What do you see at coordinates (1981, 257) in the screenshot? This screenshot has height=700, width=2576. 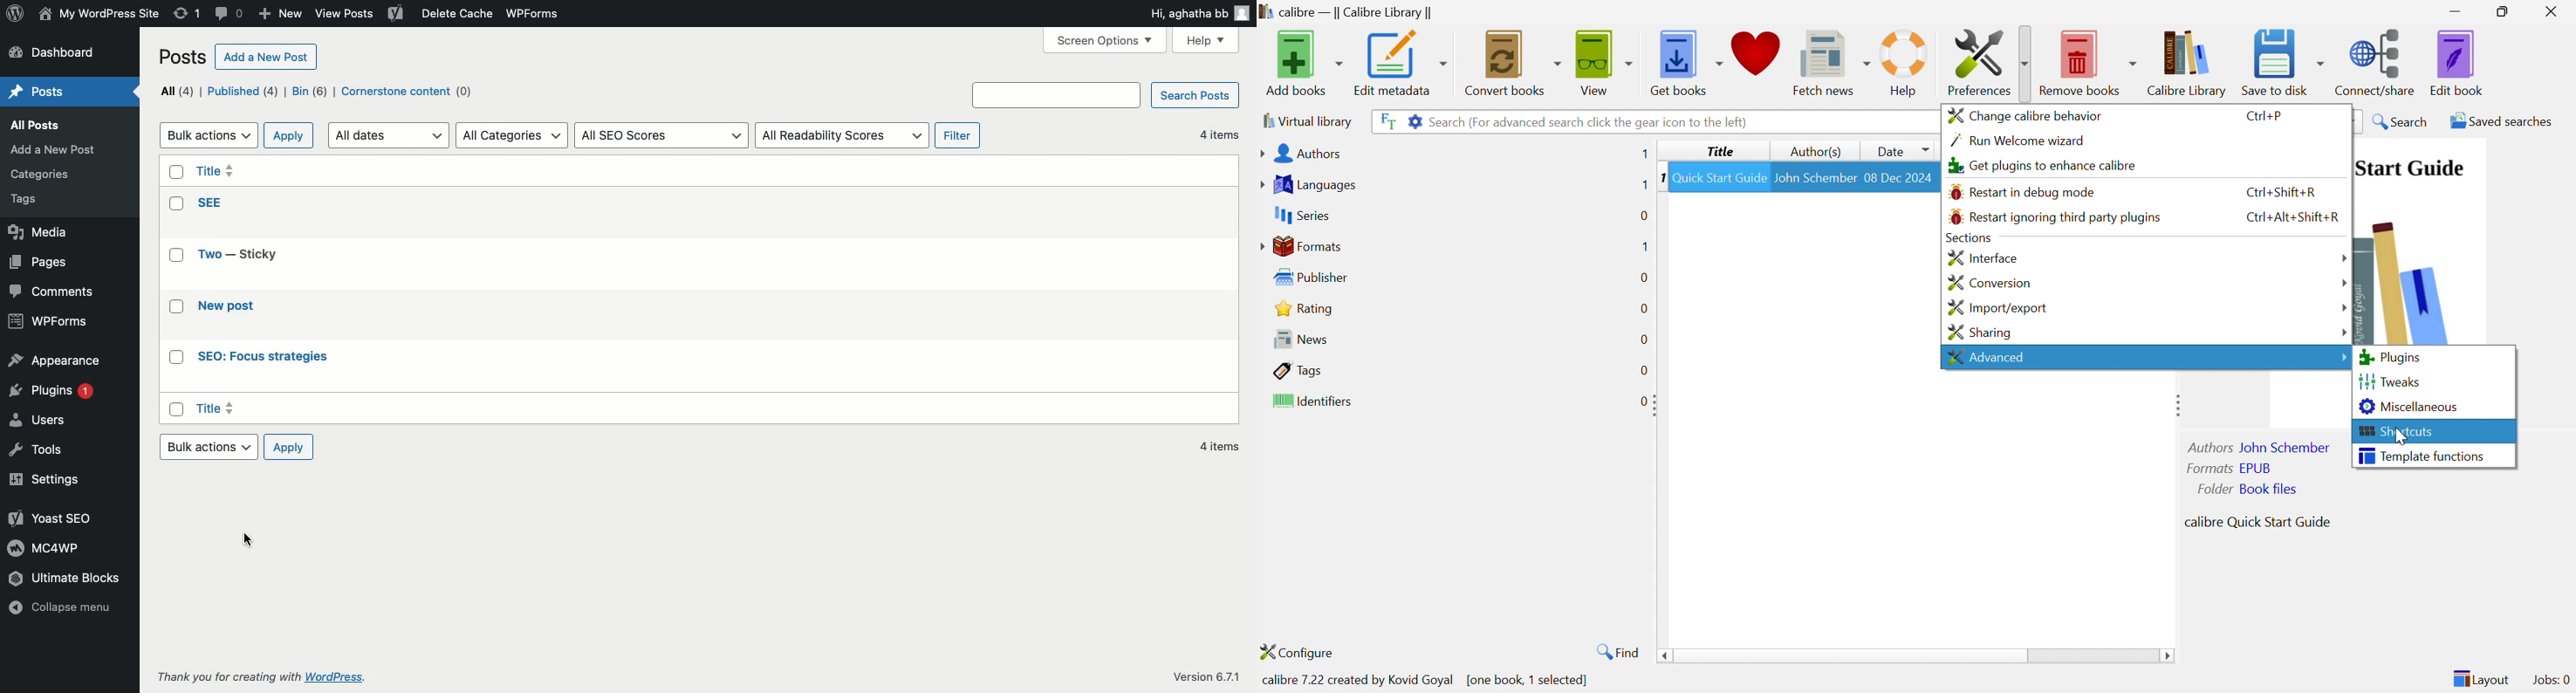 I see `Interface` at bounding box center [1981, 257].